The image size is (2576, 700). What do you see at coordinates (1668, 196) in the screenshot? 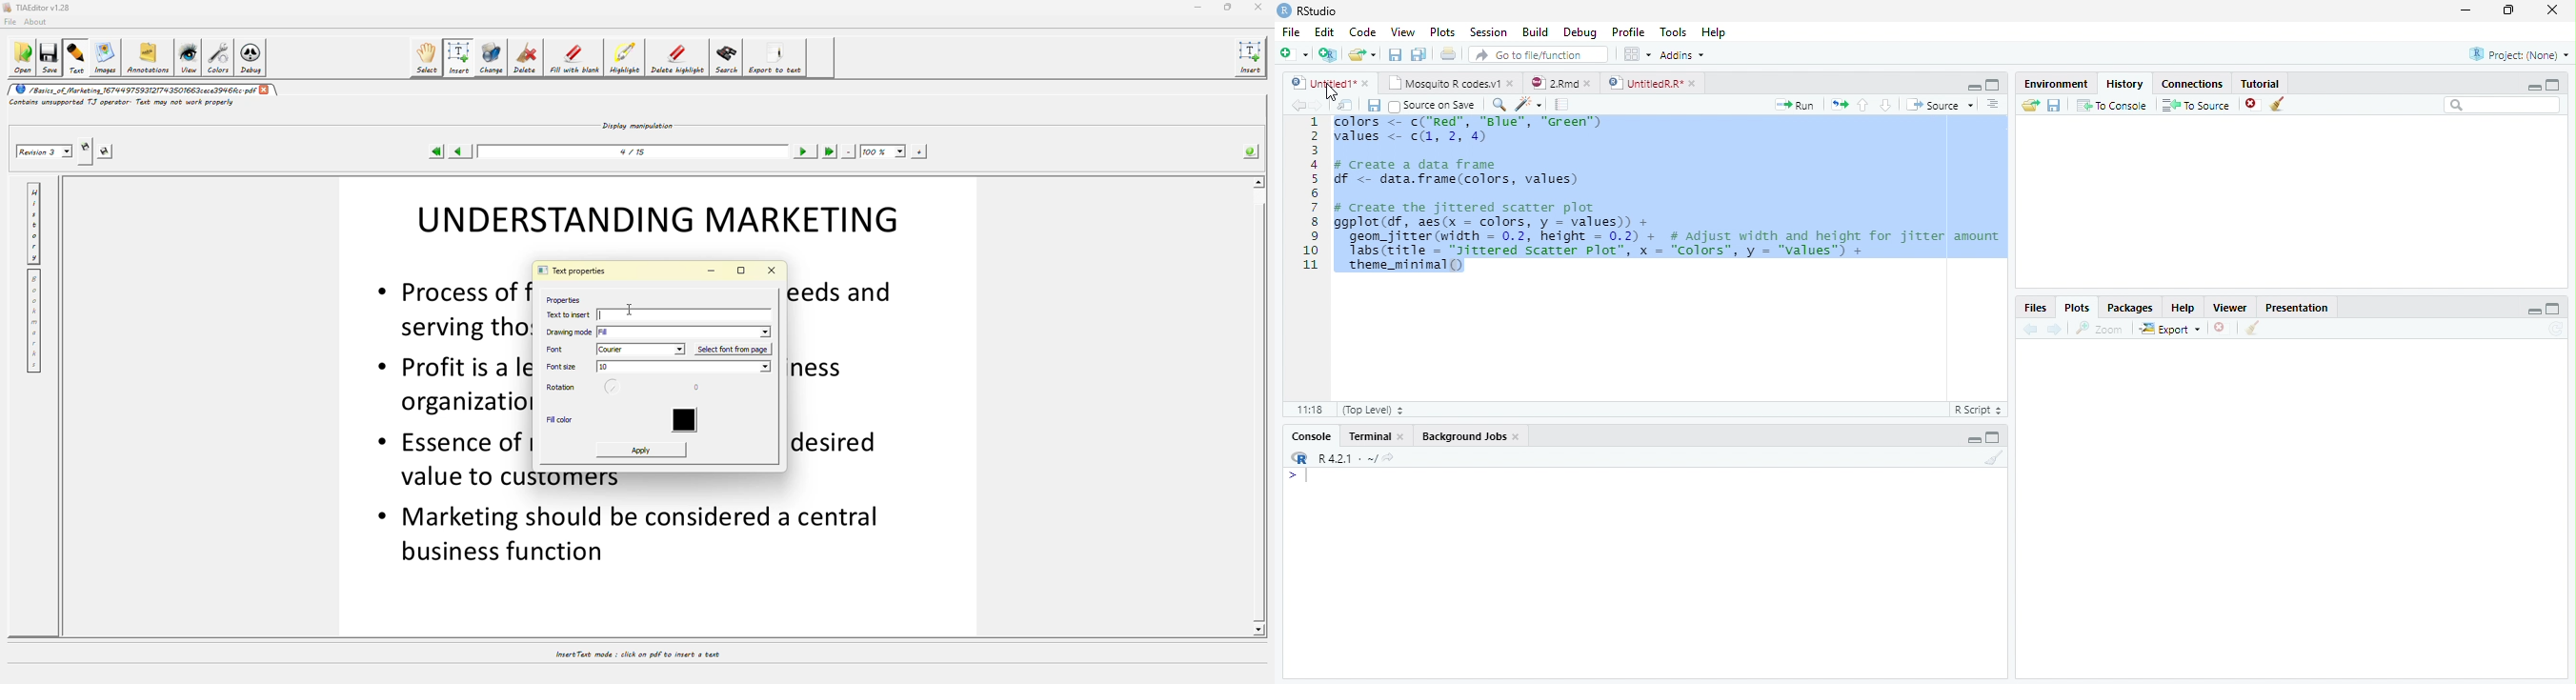
I see `colors <- c( Red", Wiss", "@rean’)

values <- c(1, 2, 4)

# Create a data frame

of <- data frame(colors, values)

# Create the jittered scatter plot

ggplot (df, aes(x = colors, y = values) +
geom_jitter (width = 0.2, height = 0.2) + # Adjust width and height for jitter amount
Tabs (title = "Jittered Scatter Plot”, x = “Colors”, y = “values” +
‘theme_minimal QO]` at bounding box center [1668, 196].